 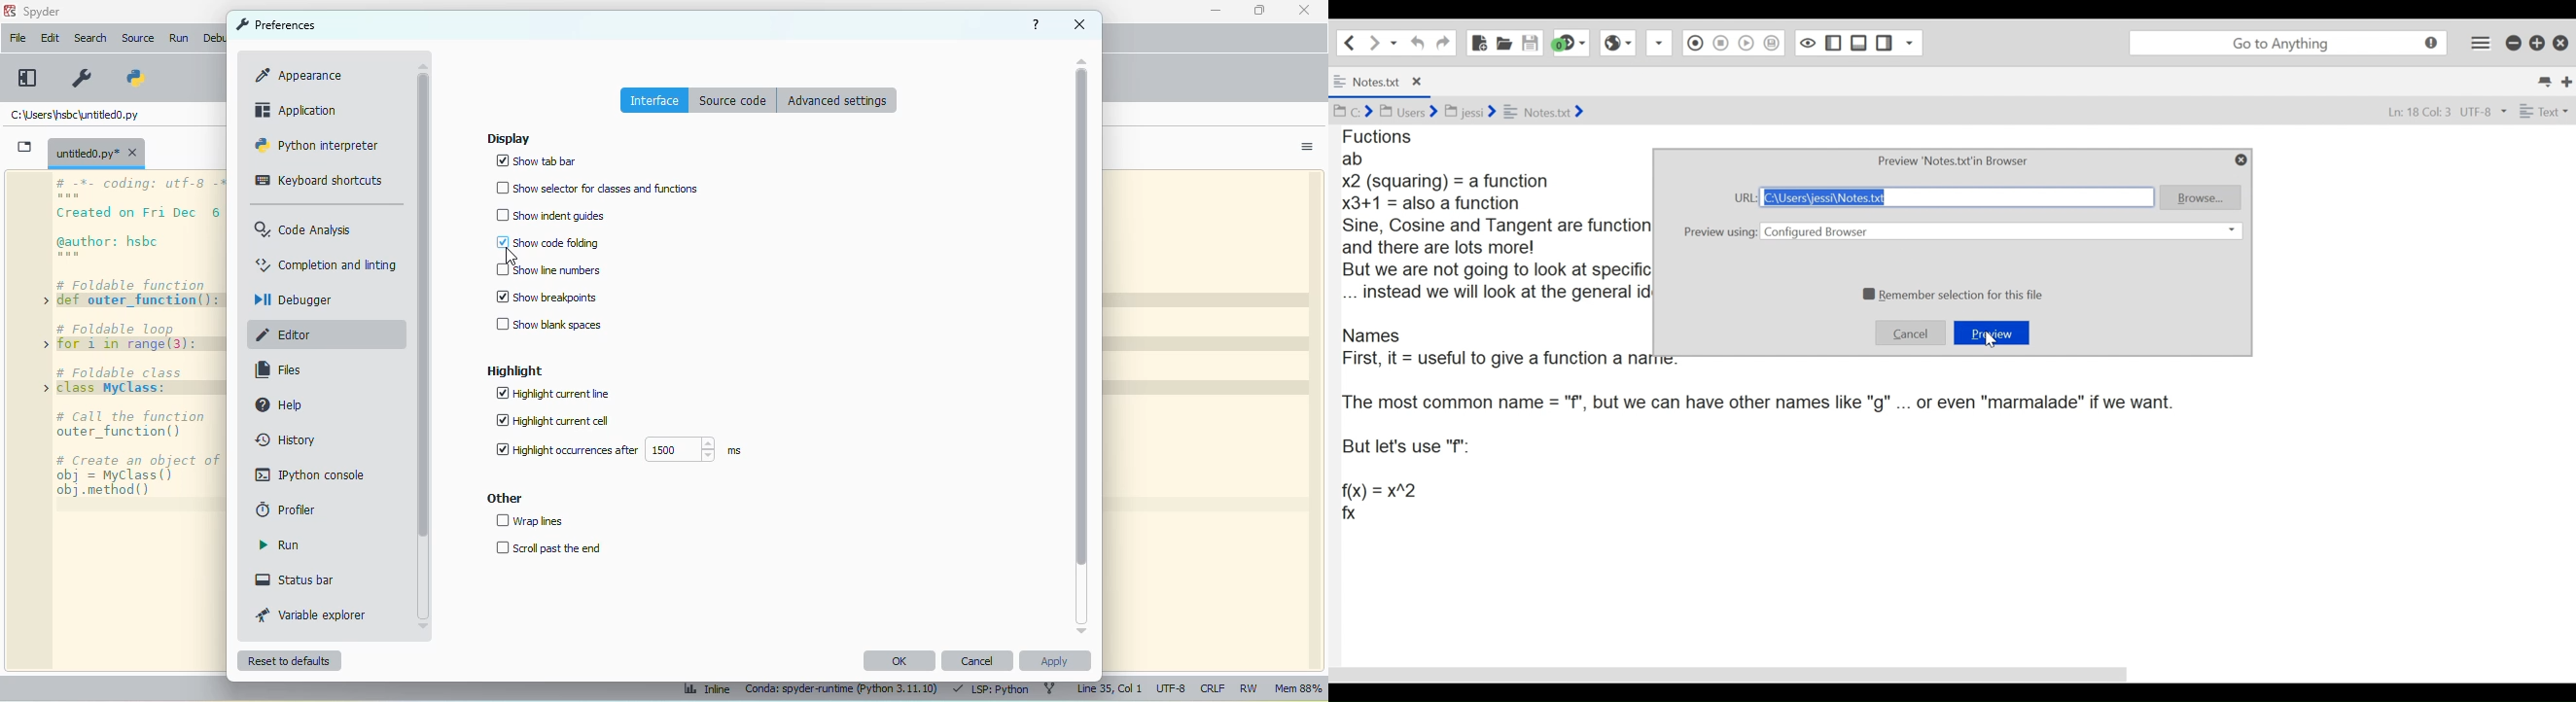 I want to click on file, so click(x=17, y=37).